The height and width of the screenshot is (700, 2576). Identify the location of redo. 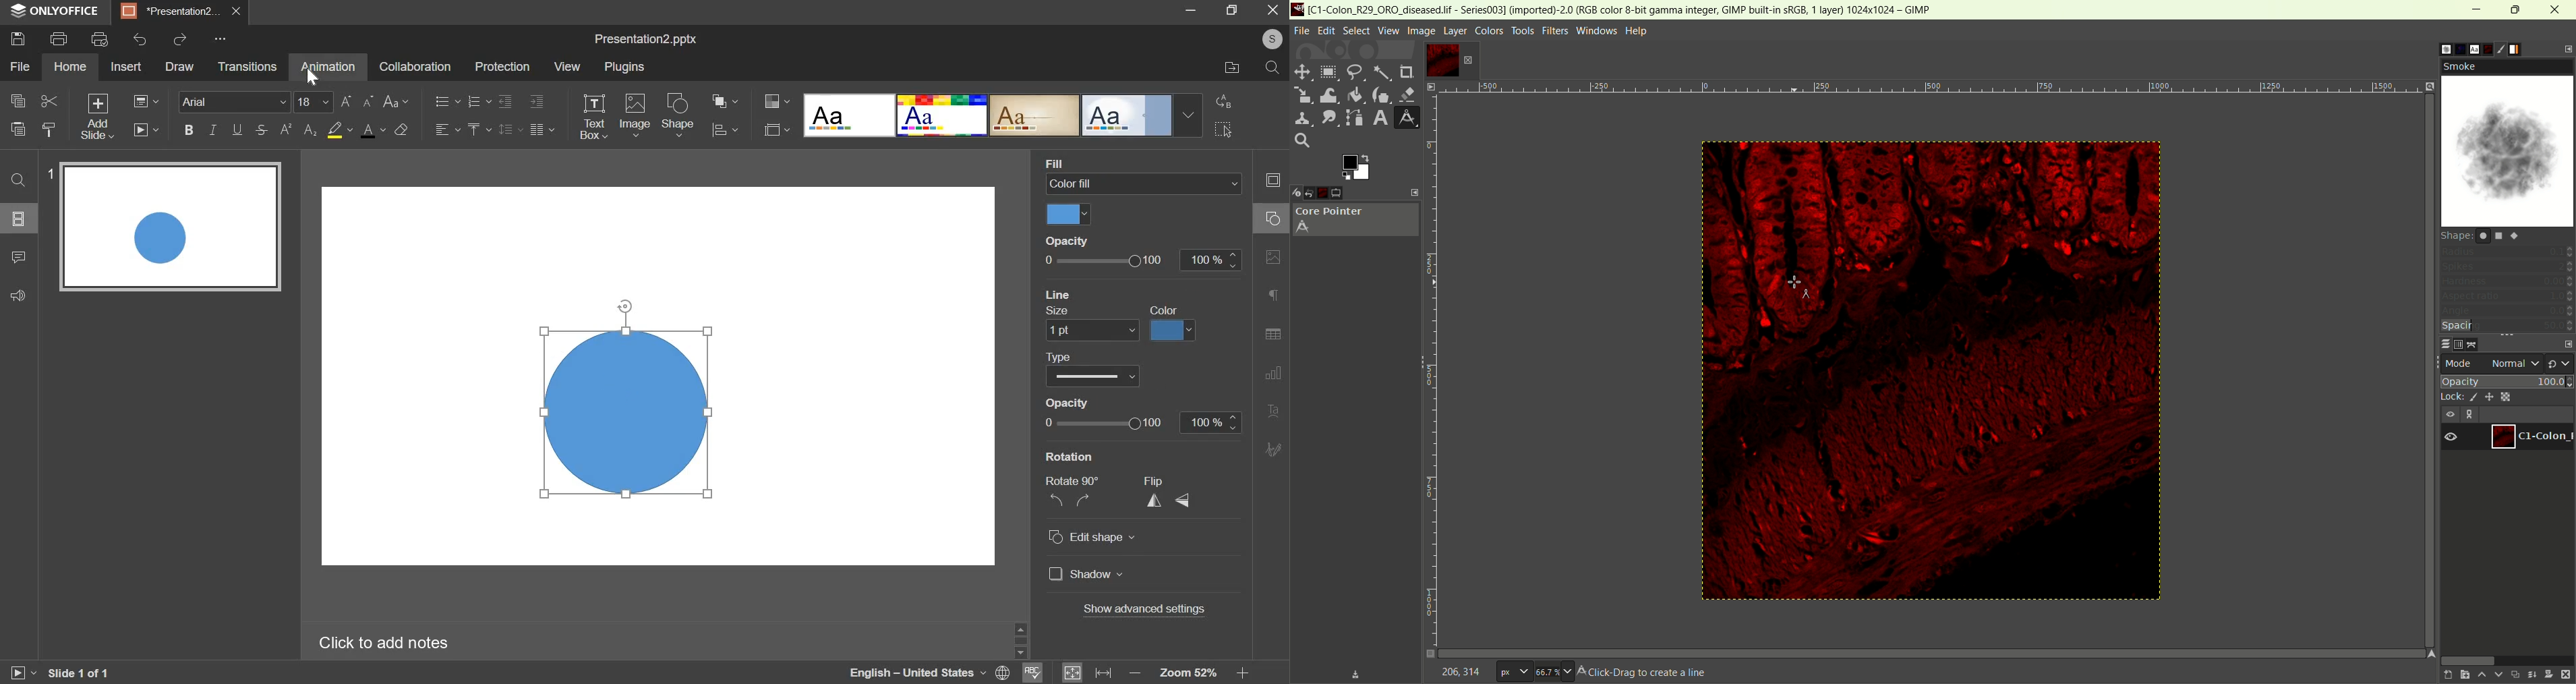
(181, 40).